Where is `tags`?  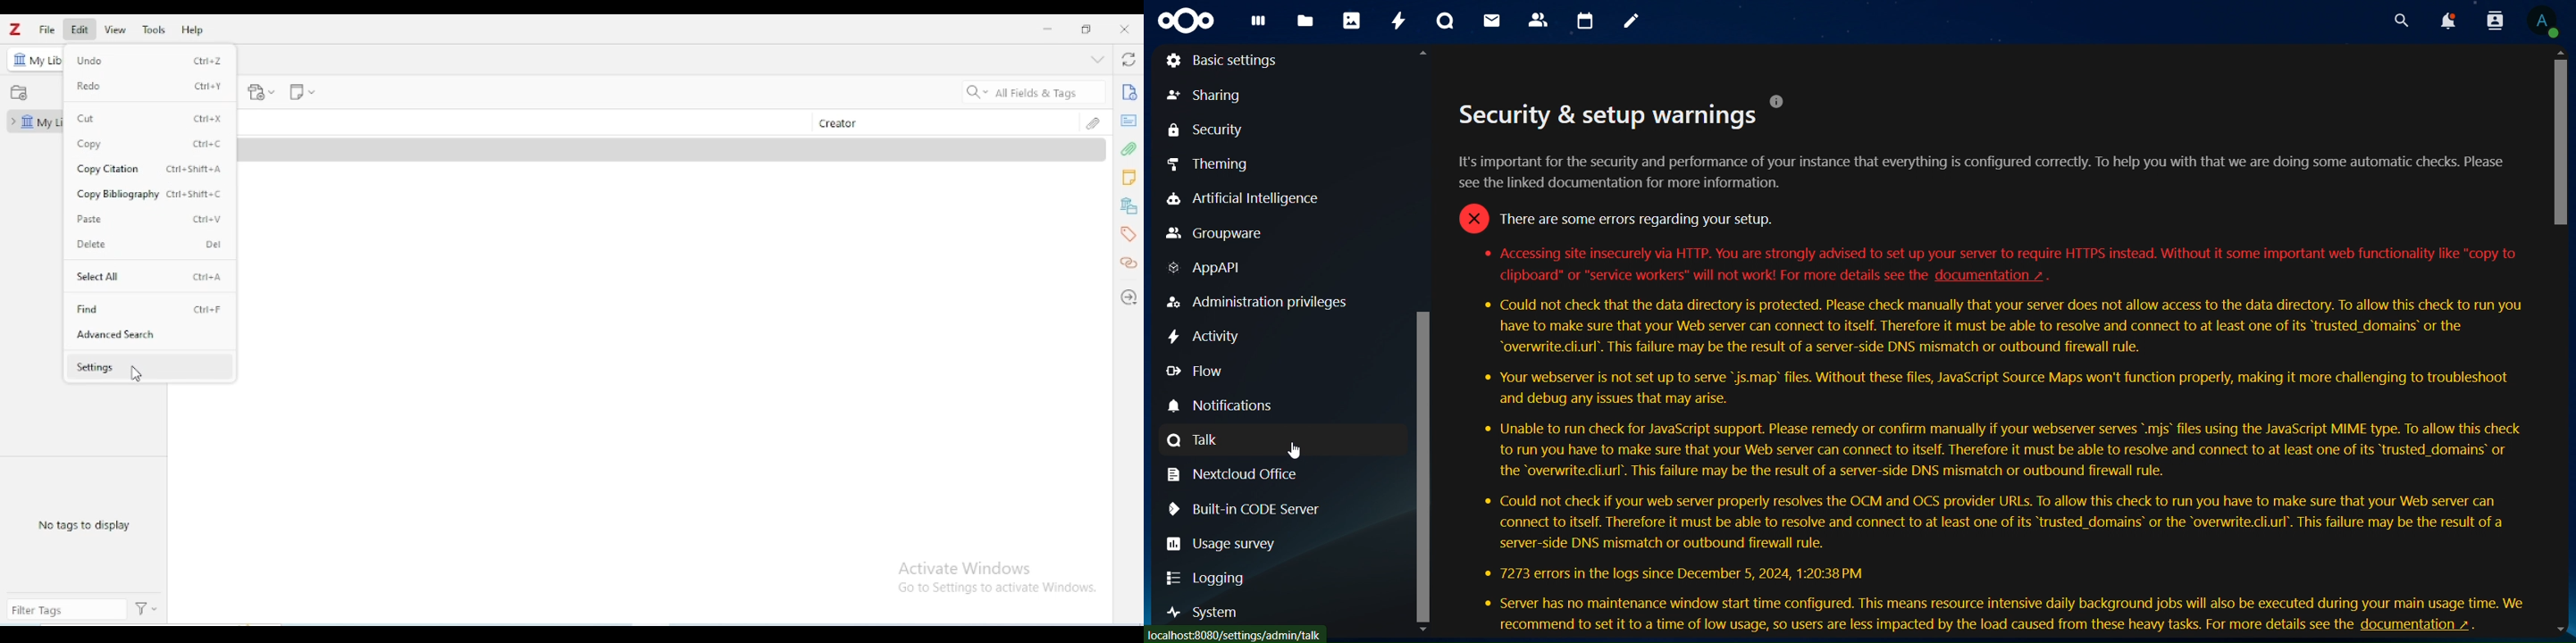 tags is located at coordinates (1128, 235).